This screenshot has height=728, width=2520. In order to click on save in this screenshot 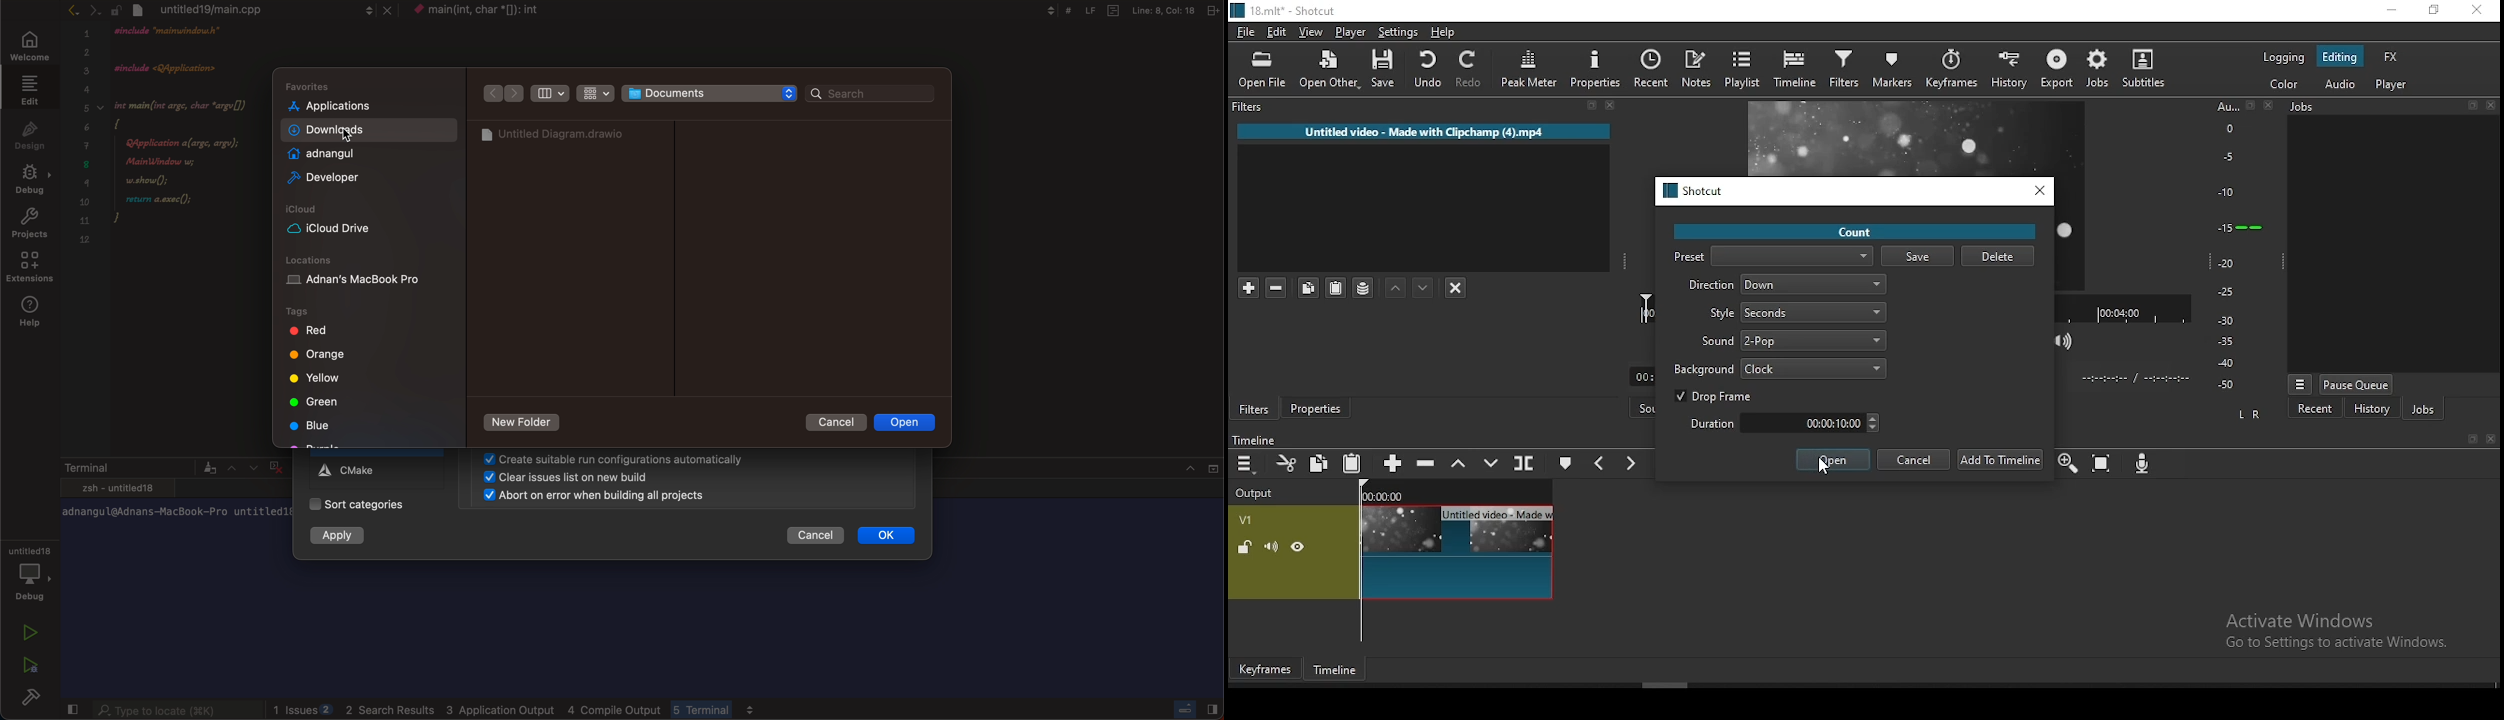, I will do `click(1918, 256)`.